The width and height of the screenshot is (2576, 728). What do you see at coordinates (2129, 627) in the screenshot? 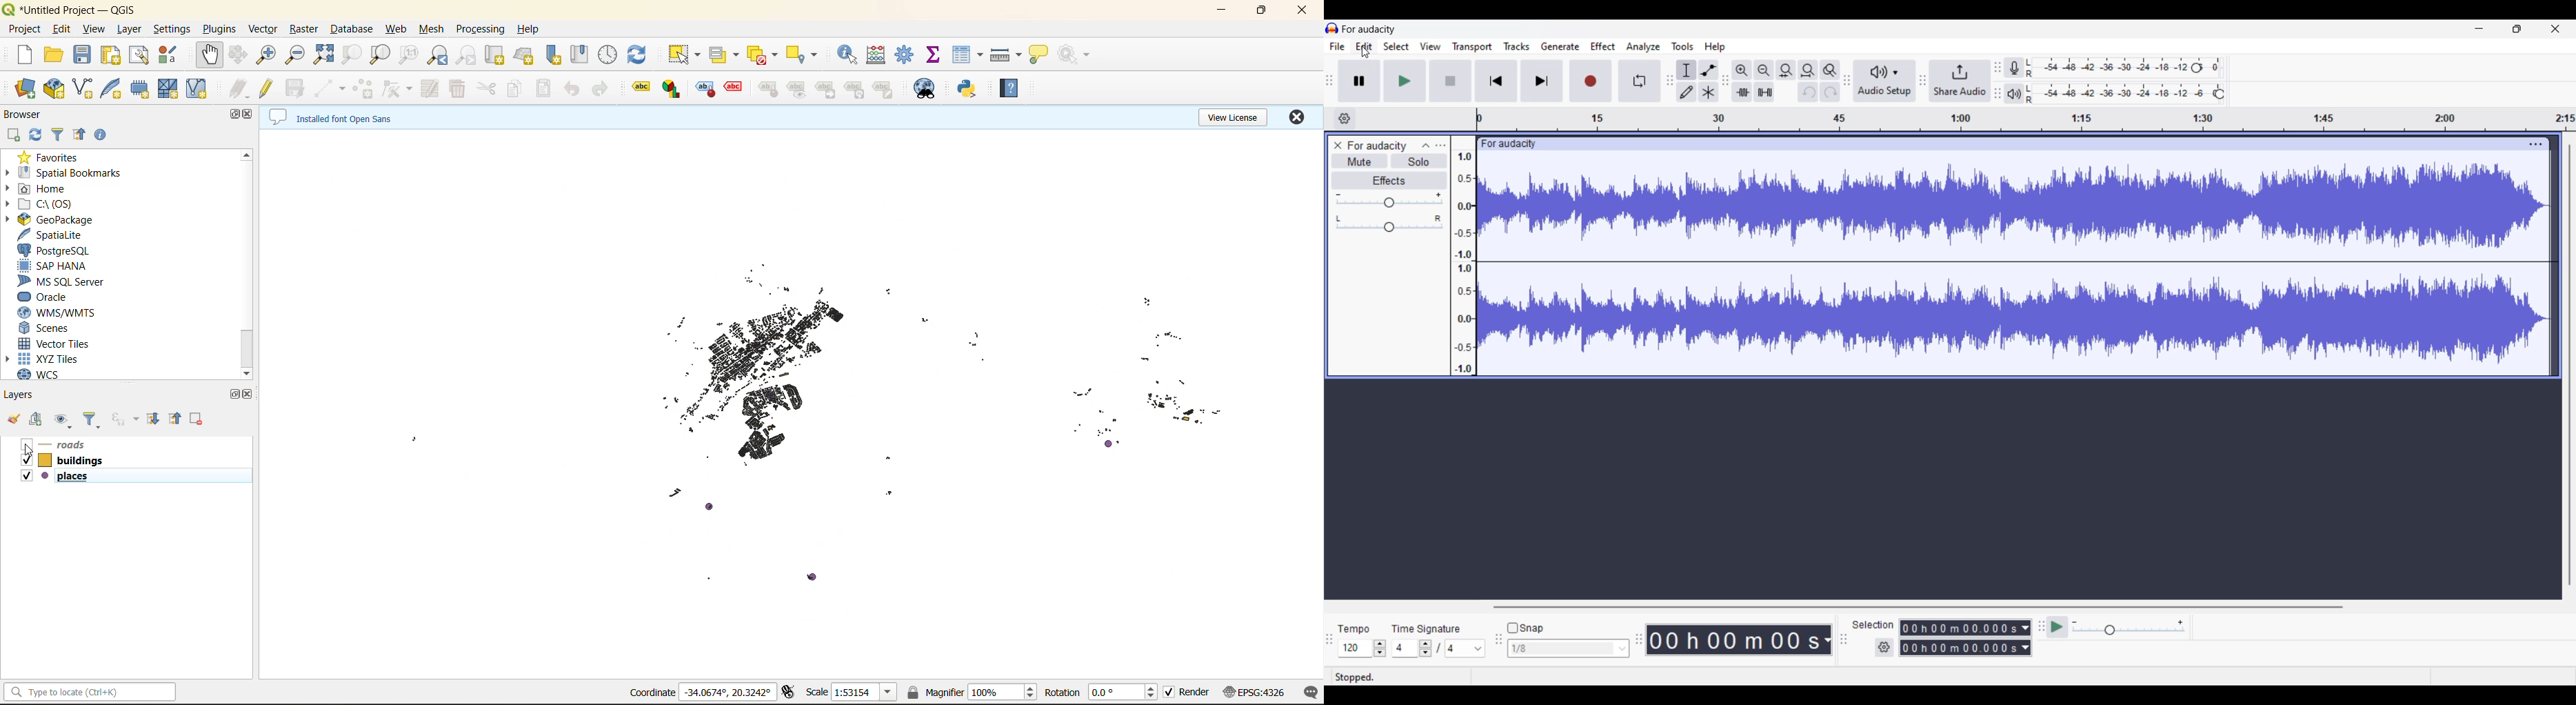
I see `Scale to change playback speed` at bounding box center [2129, 627].